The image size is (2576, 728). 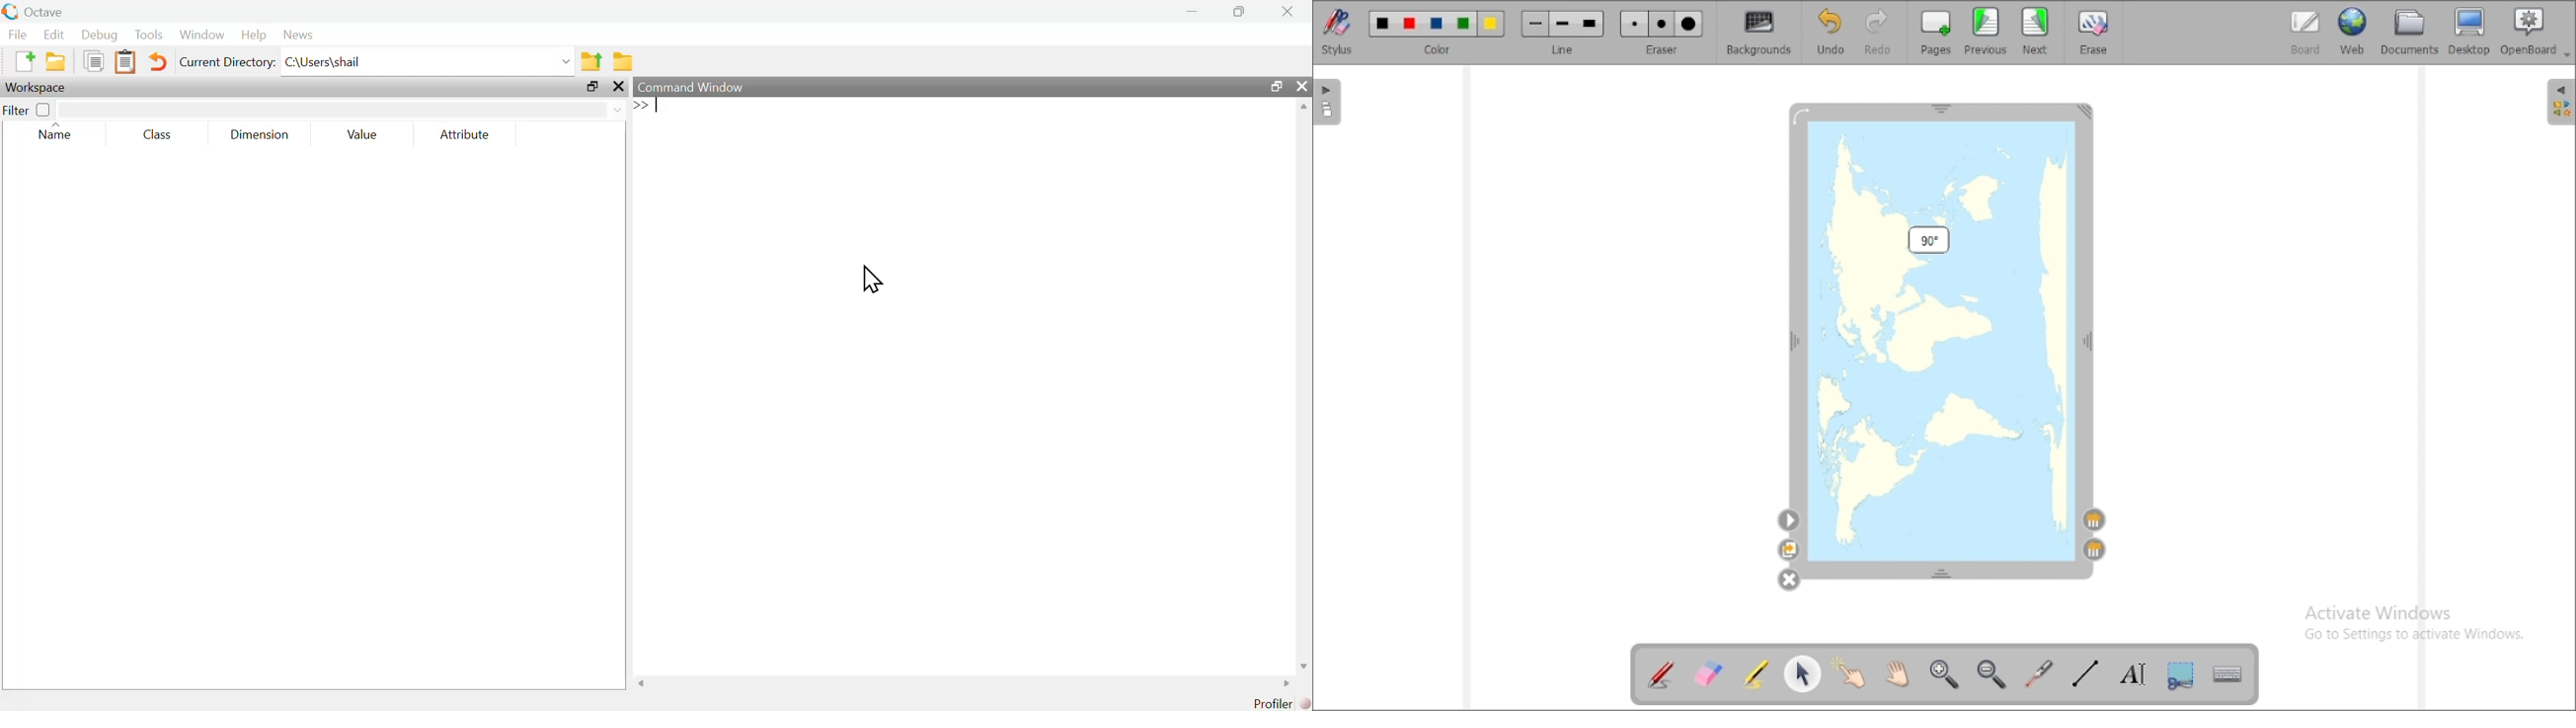 I want to click on Current Directory:, so click(x=228, y=63).